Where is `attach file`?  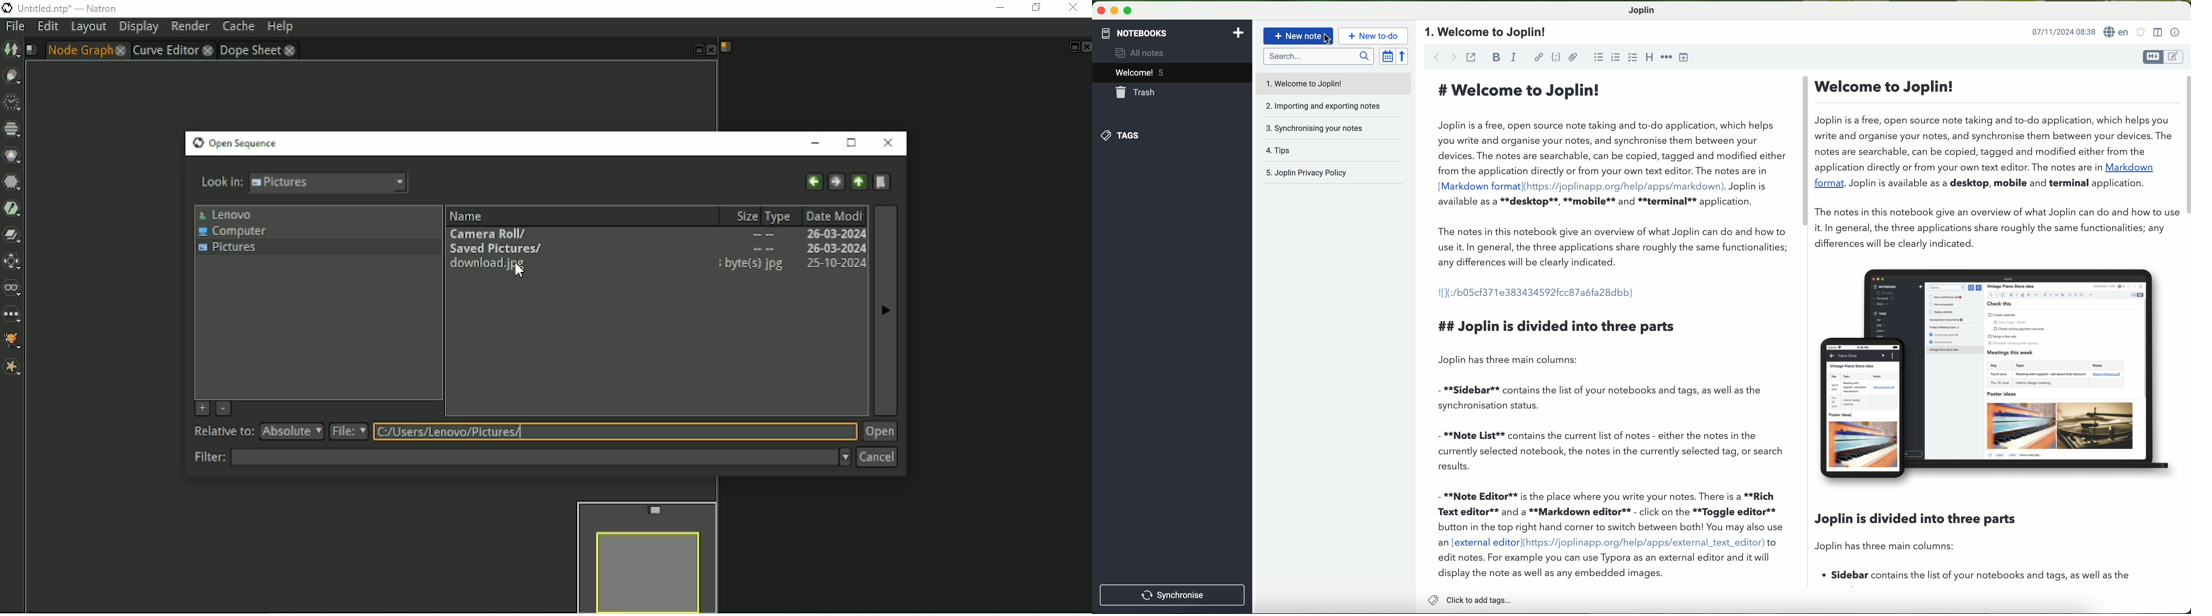
attach file is located at coordinates (1574, 57).